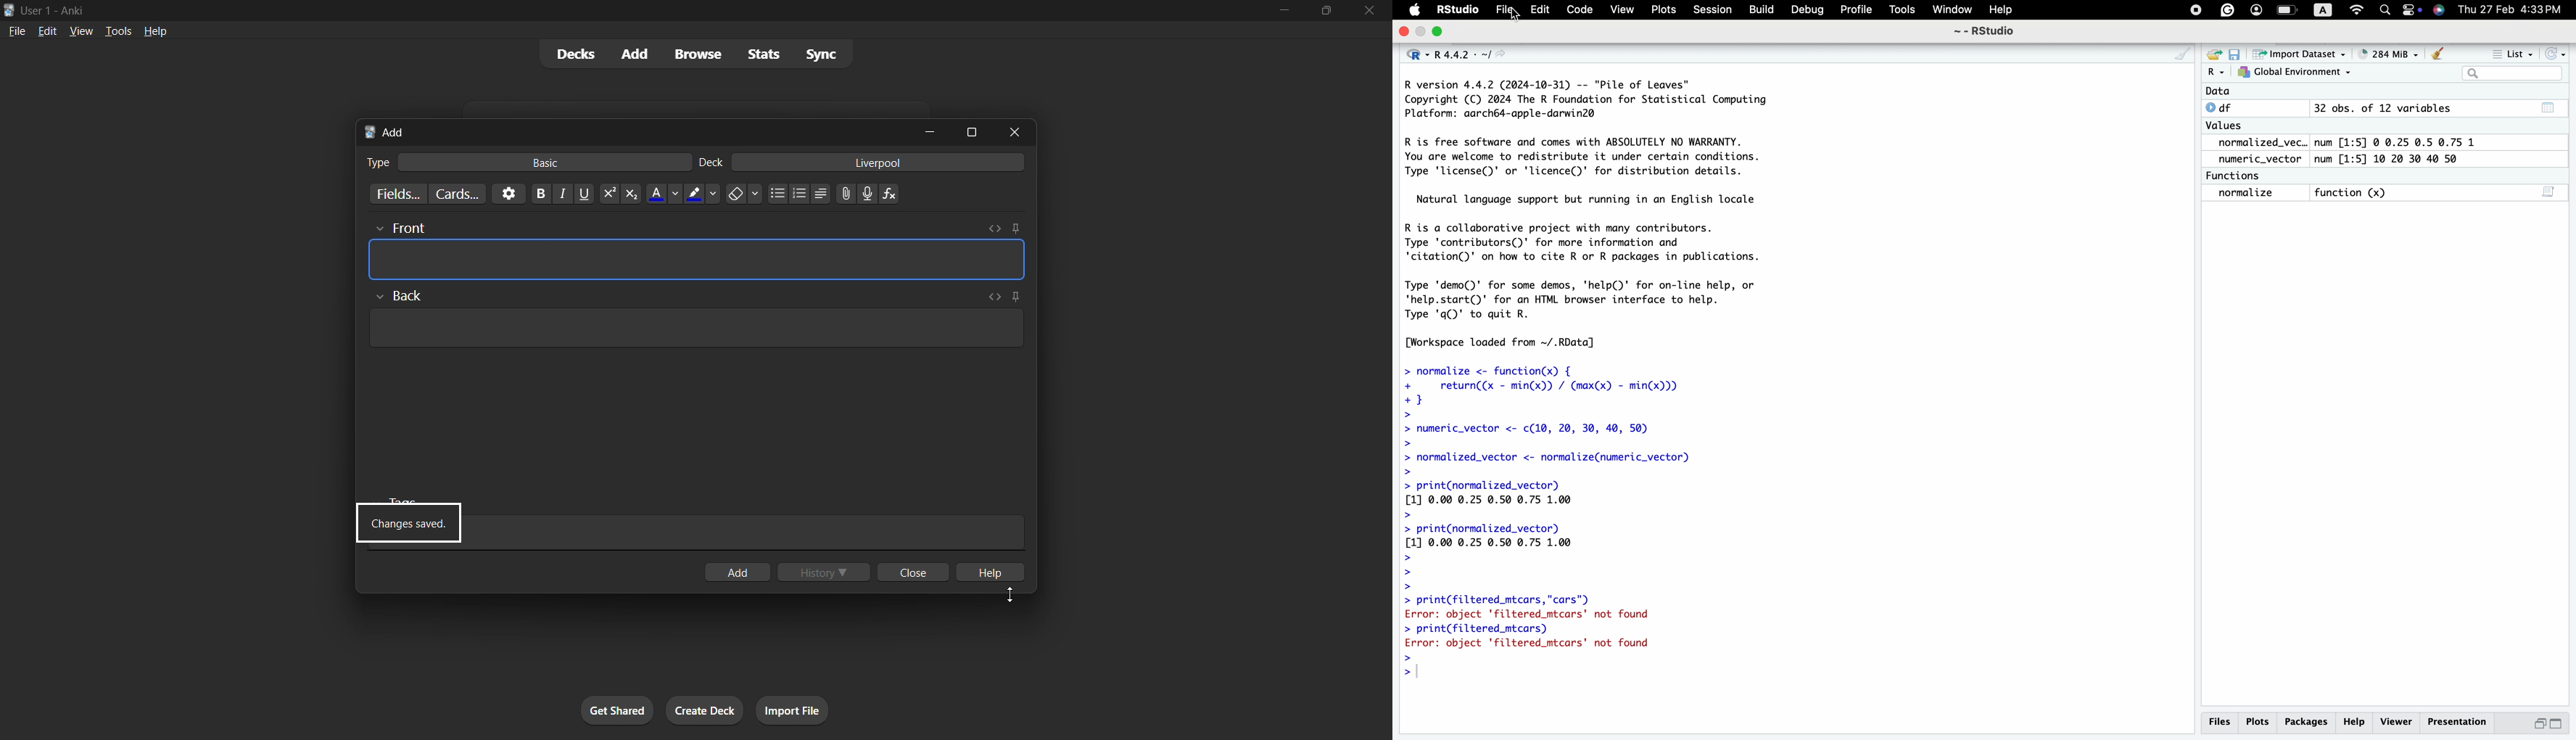 This screenshot has height=756, width=2576. Describe the element at coordinates (2320, 12) in the screenshot. I see `letter` at that location.